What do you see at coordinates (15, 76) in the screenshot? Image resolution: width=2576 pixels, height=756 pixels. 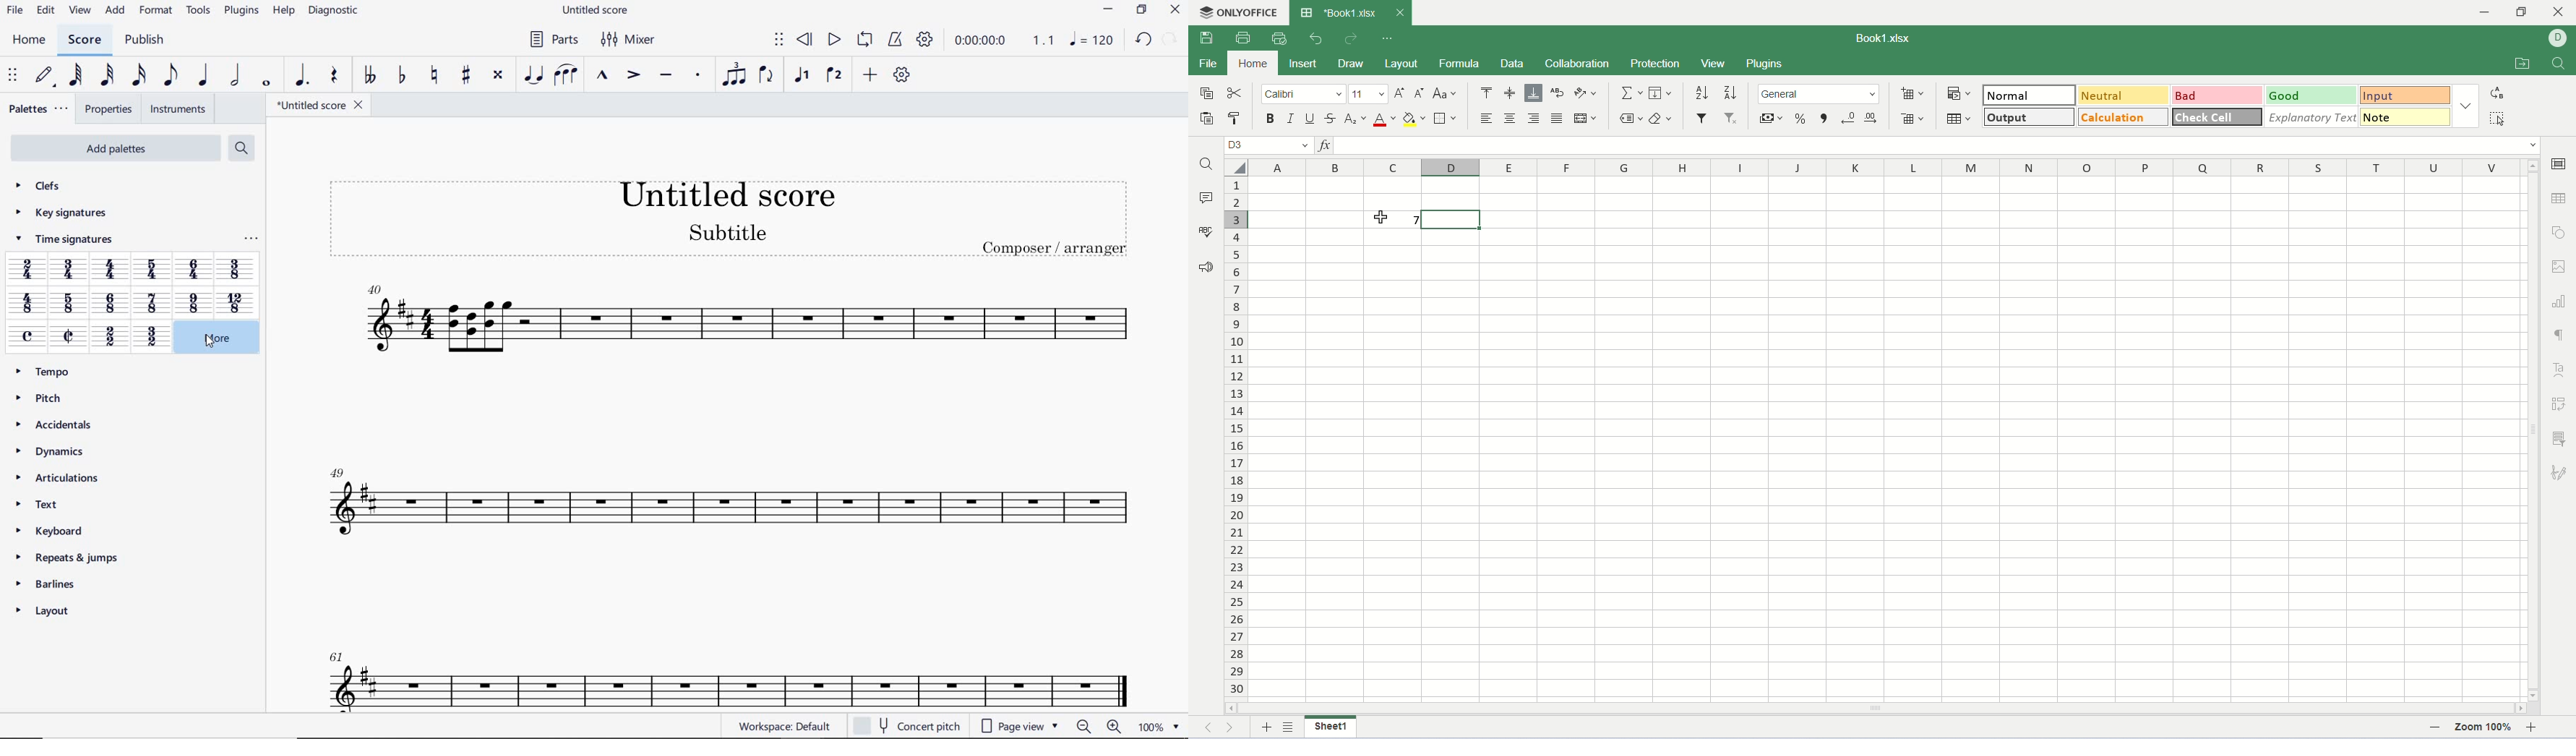 I see `SELECET TO MOVE` at bounding box center [15, 76].